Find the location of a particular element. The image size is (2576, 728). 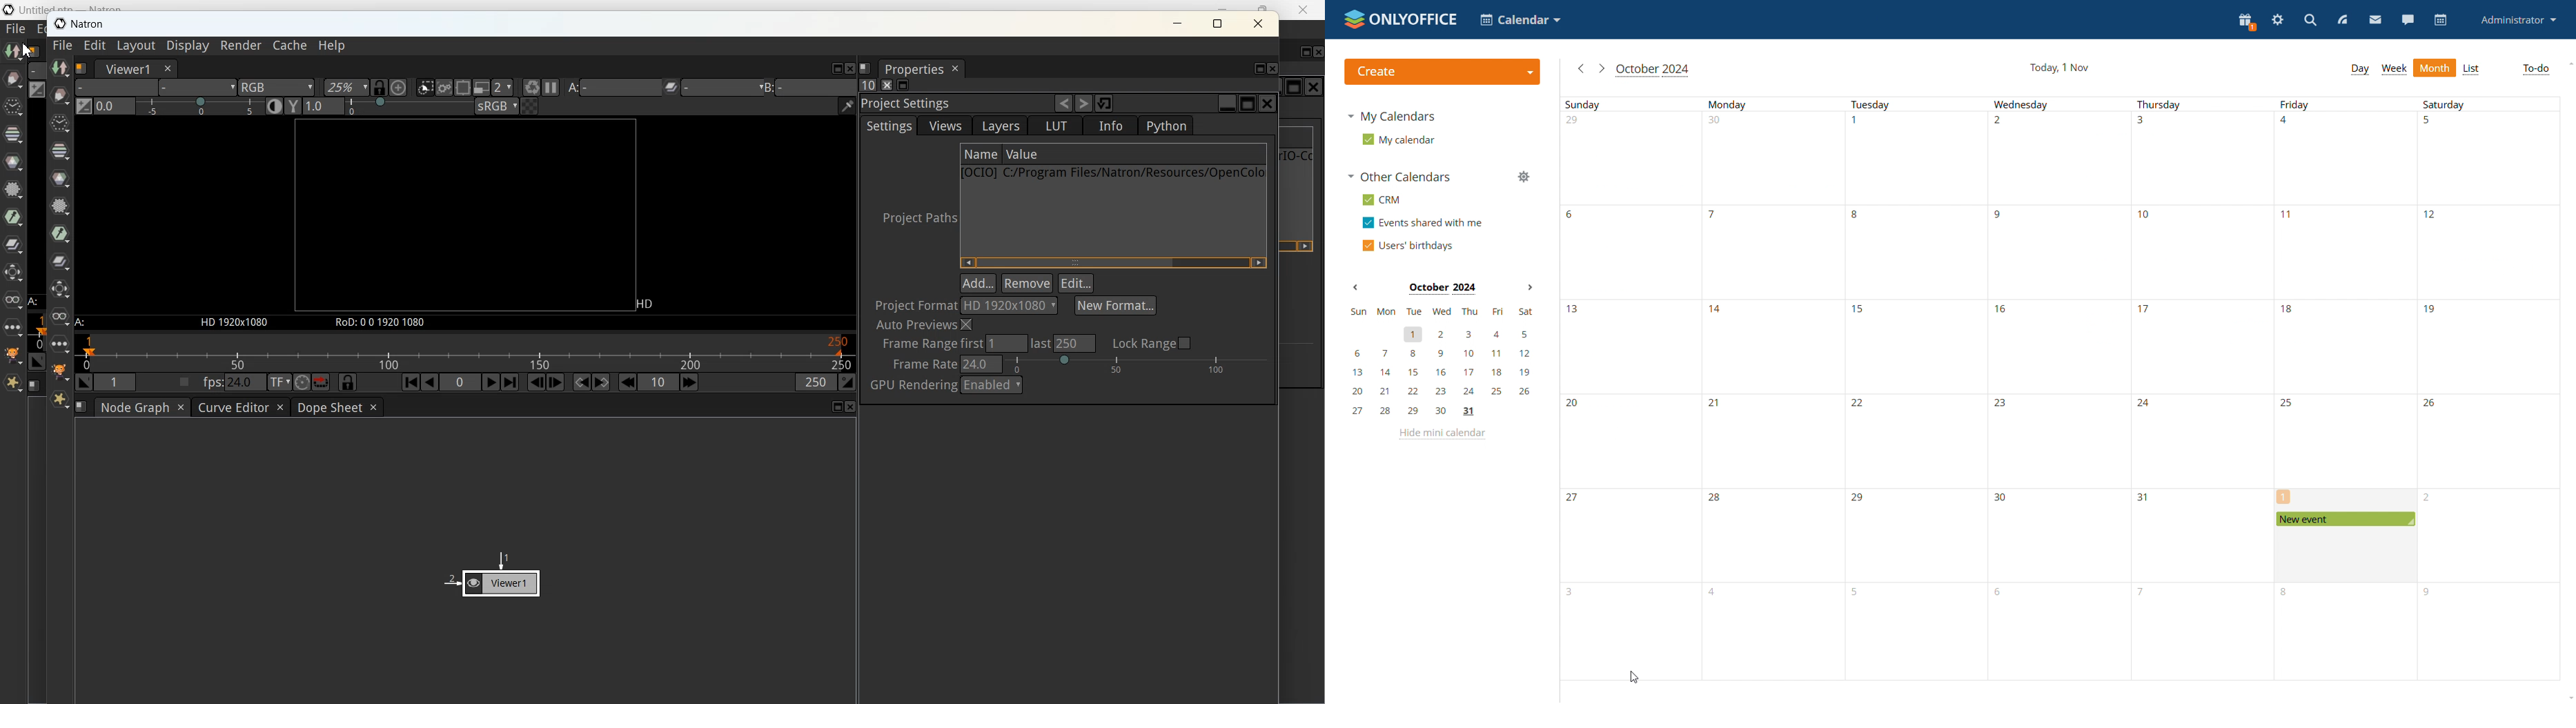

Friday is located at coordinates (2346, 389).